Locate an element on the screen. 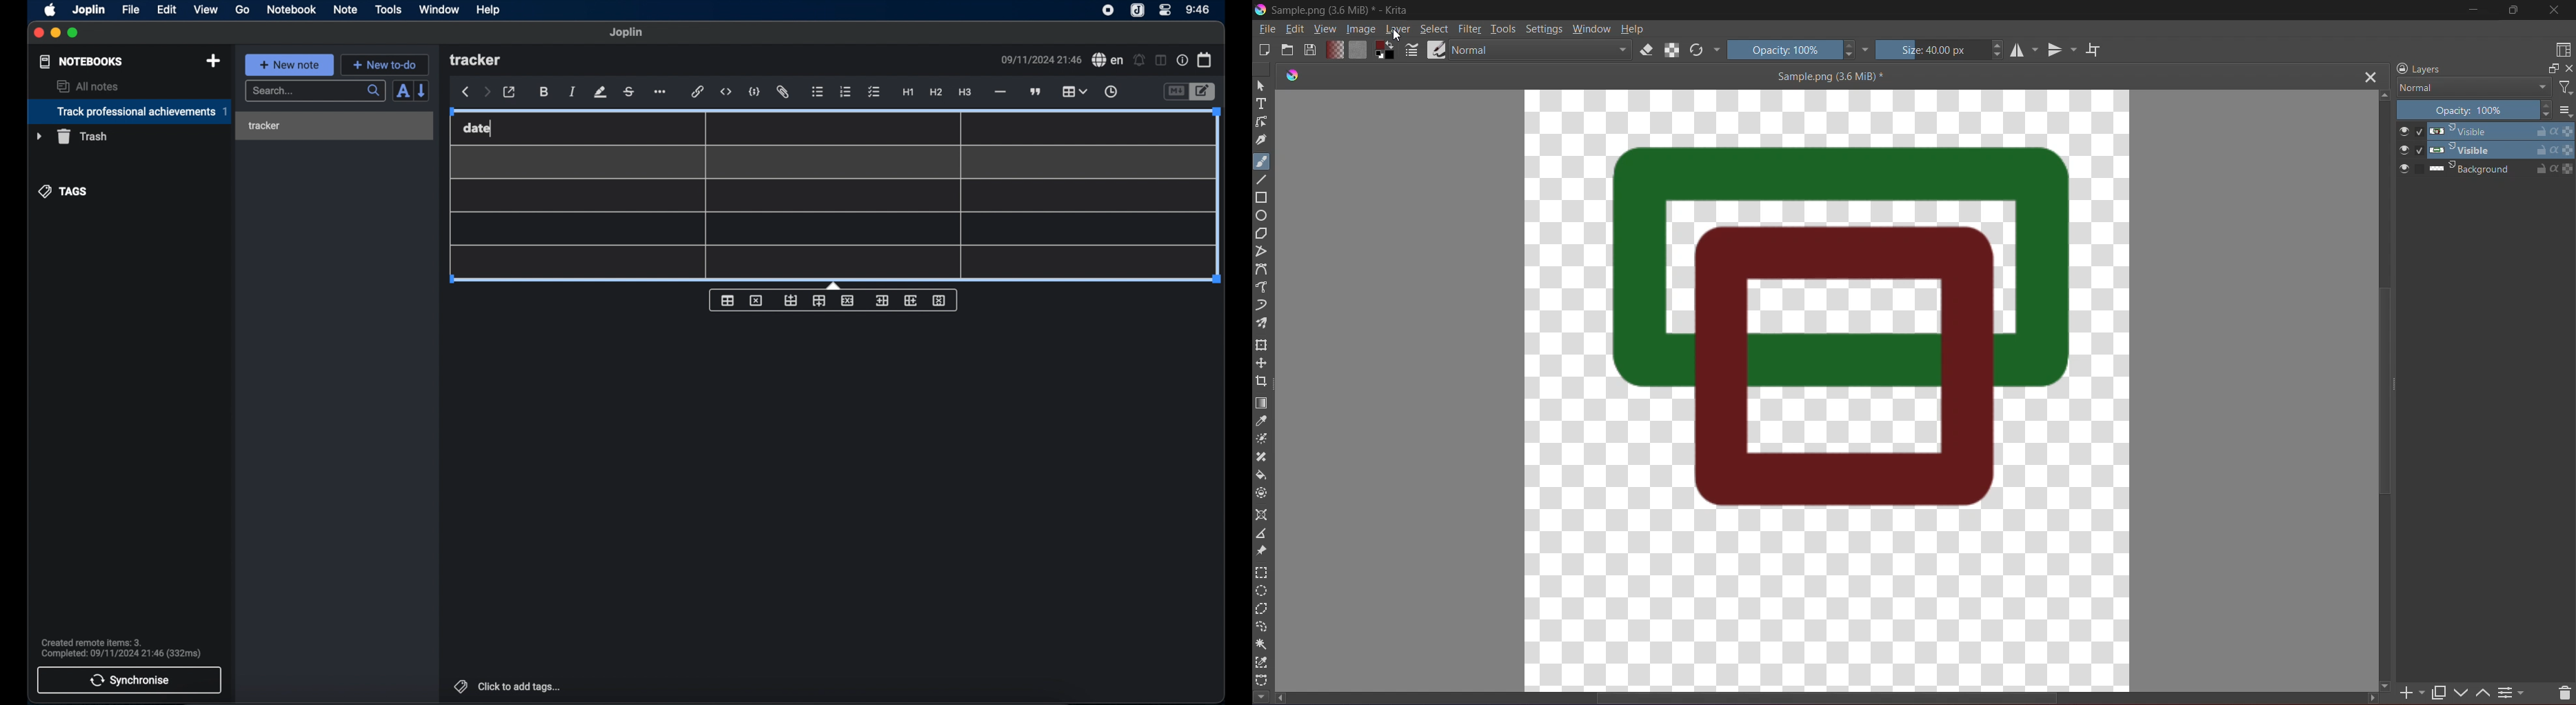 This screenshot has width=2576, height=728. click to add tags is located at coordinates (506, 686).